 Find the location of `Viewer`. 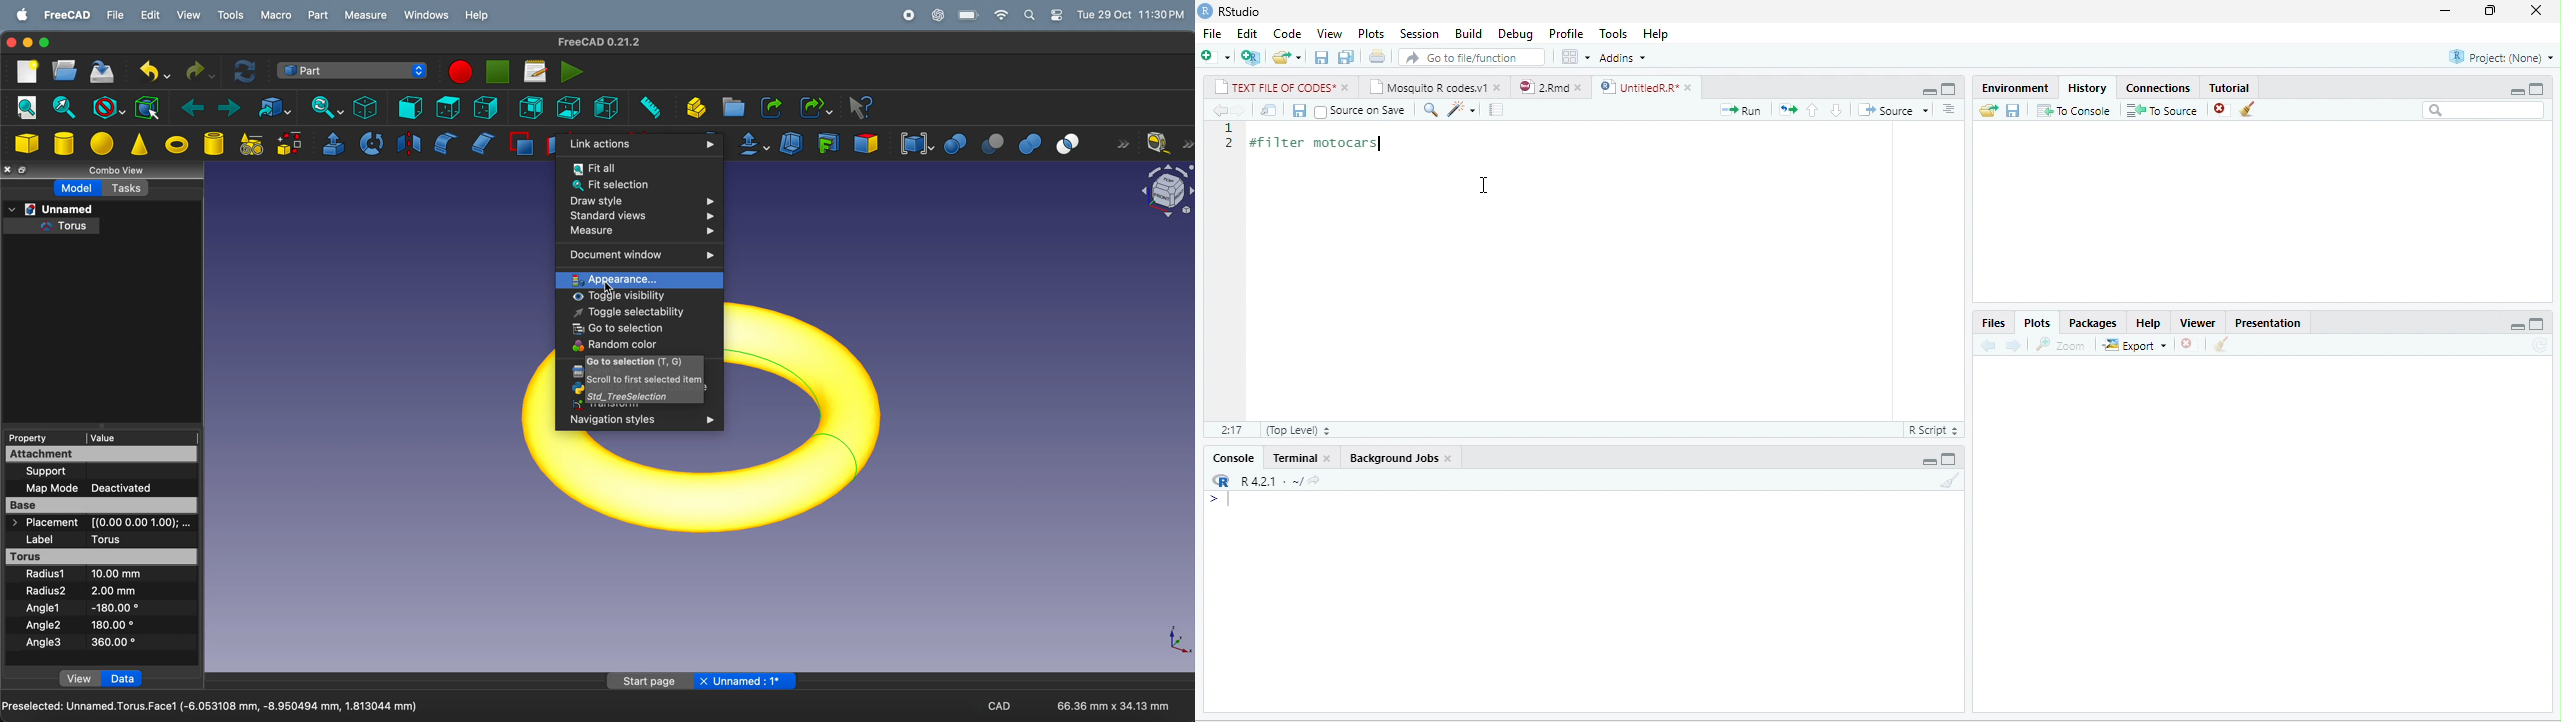

Viewer is located at coordinates (2197, 323).